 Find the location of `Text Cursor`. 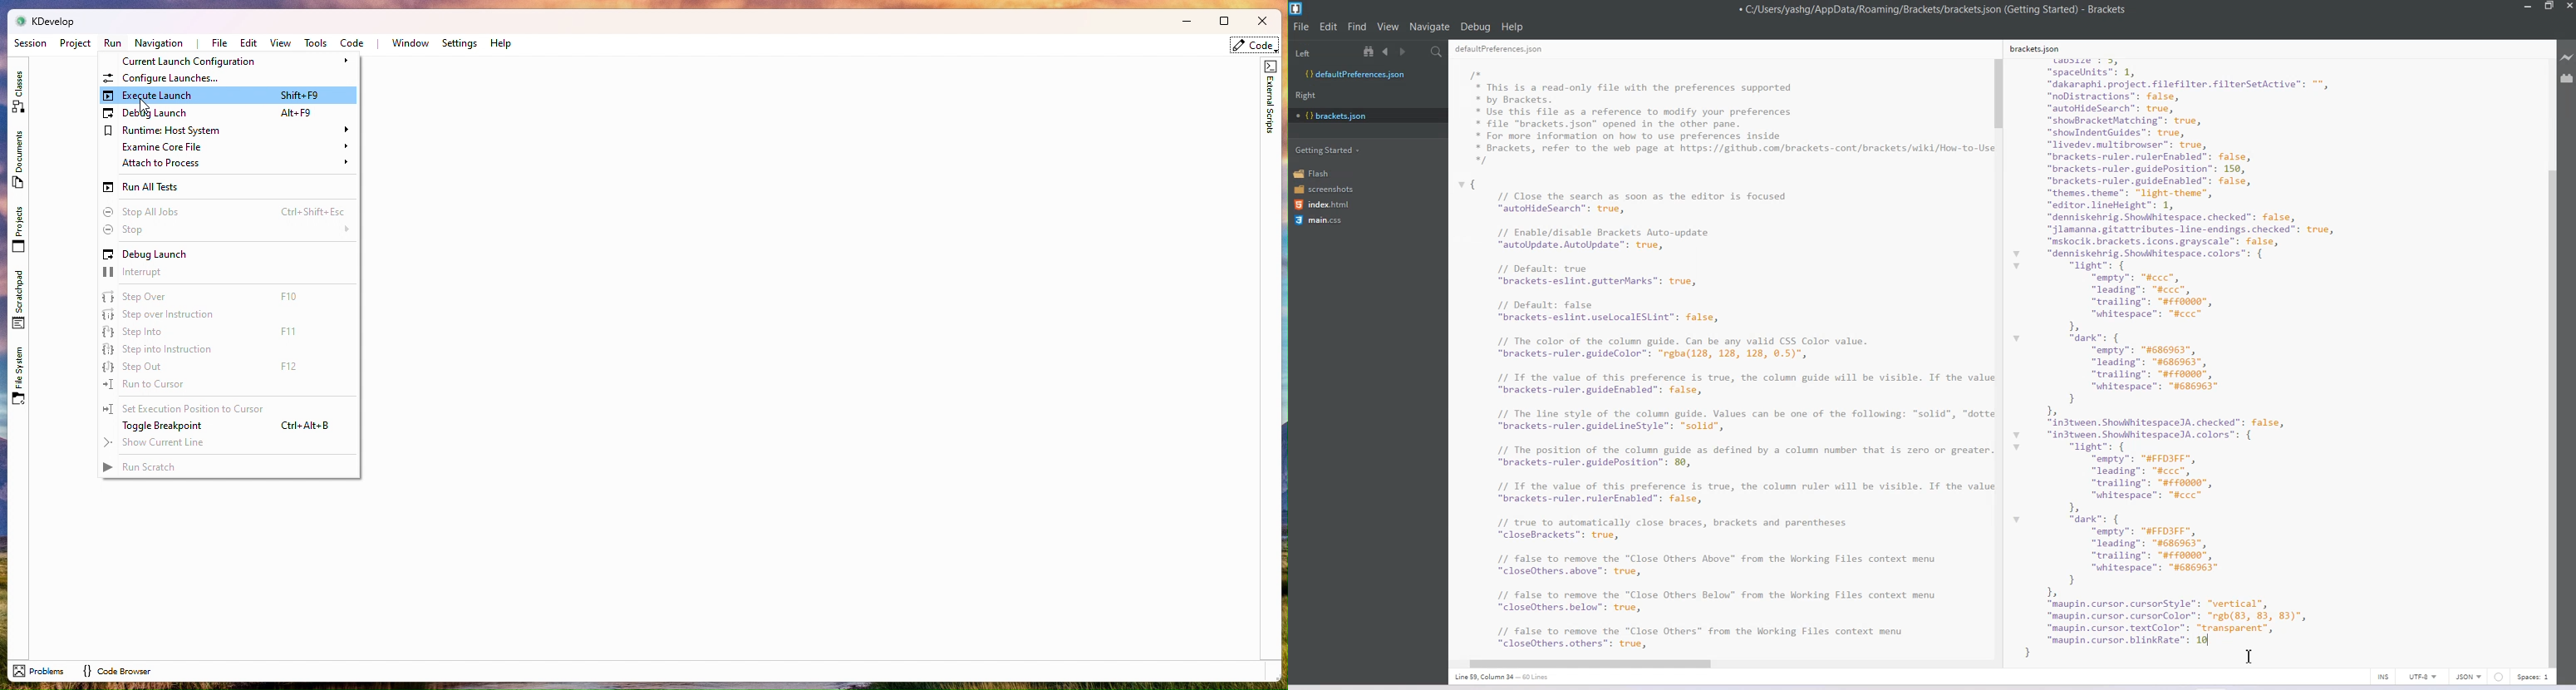

Text Cursor is located at coordinates (2249, 656).